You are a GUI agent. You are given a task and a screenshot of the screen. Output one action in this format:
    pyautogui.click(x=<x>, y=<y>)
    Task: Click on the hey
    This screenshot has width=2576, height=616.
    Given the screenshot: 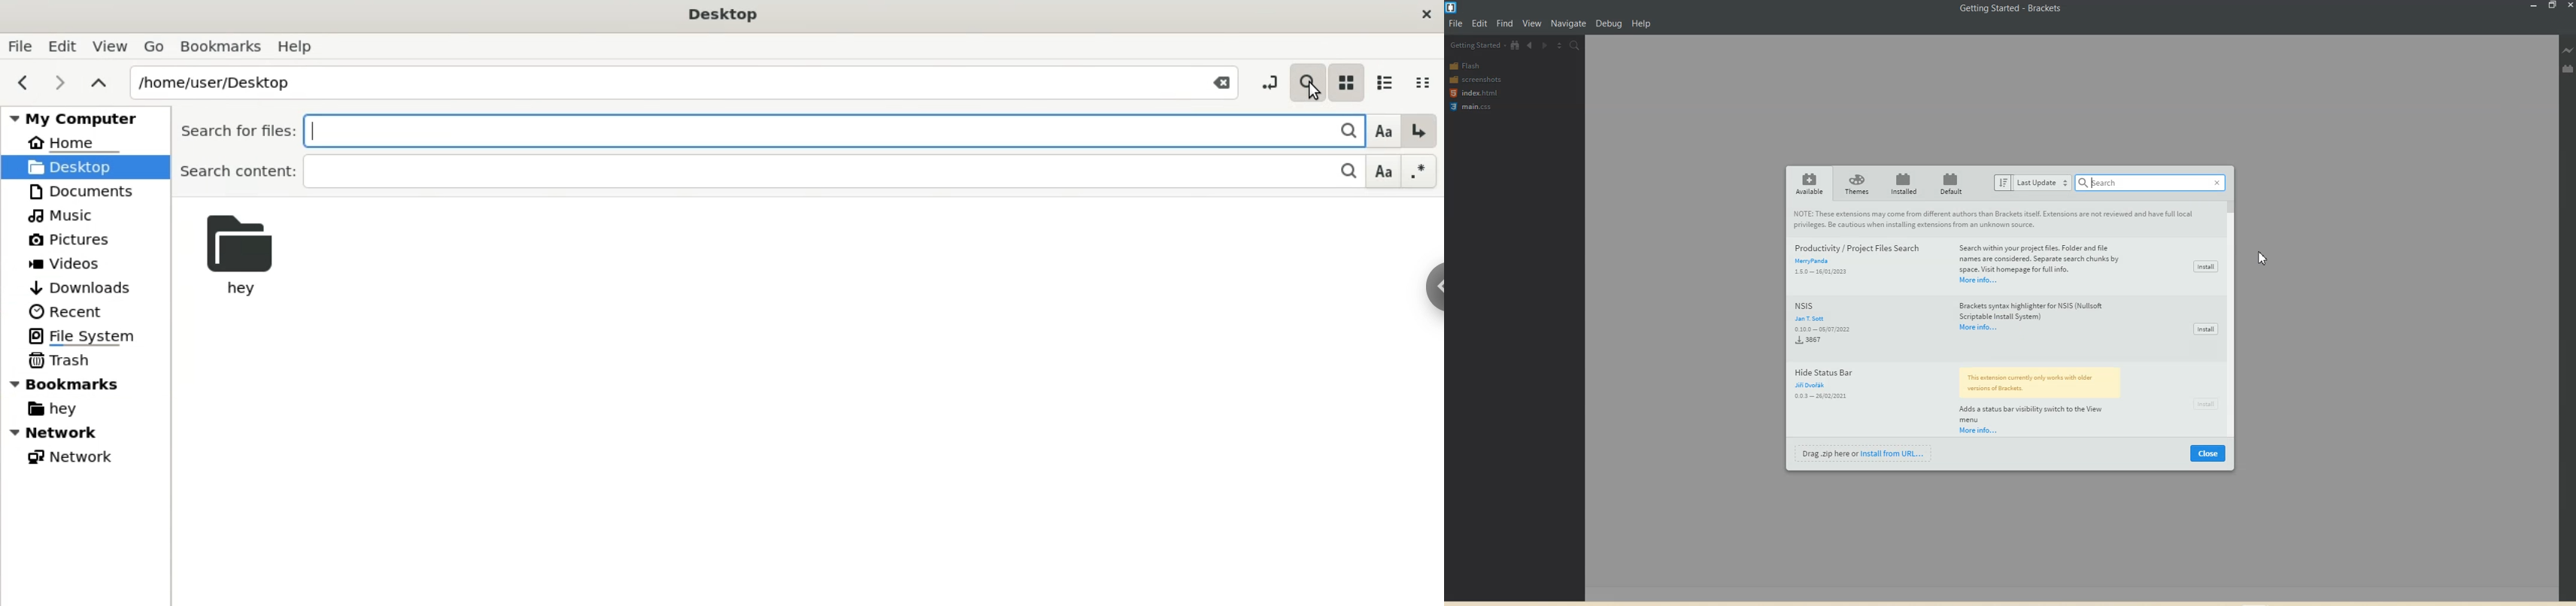 What is the action you would take?
    pyautogui.click(x=50, y=409)
    